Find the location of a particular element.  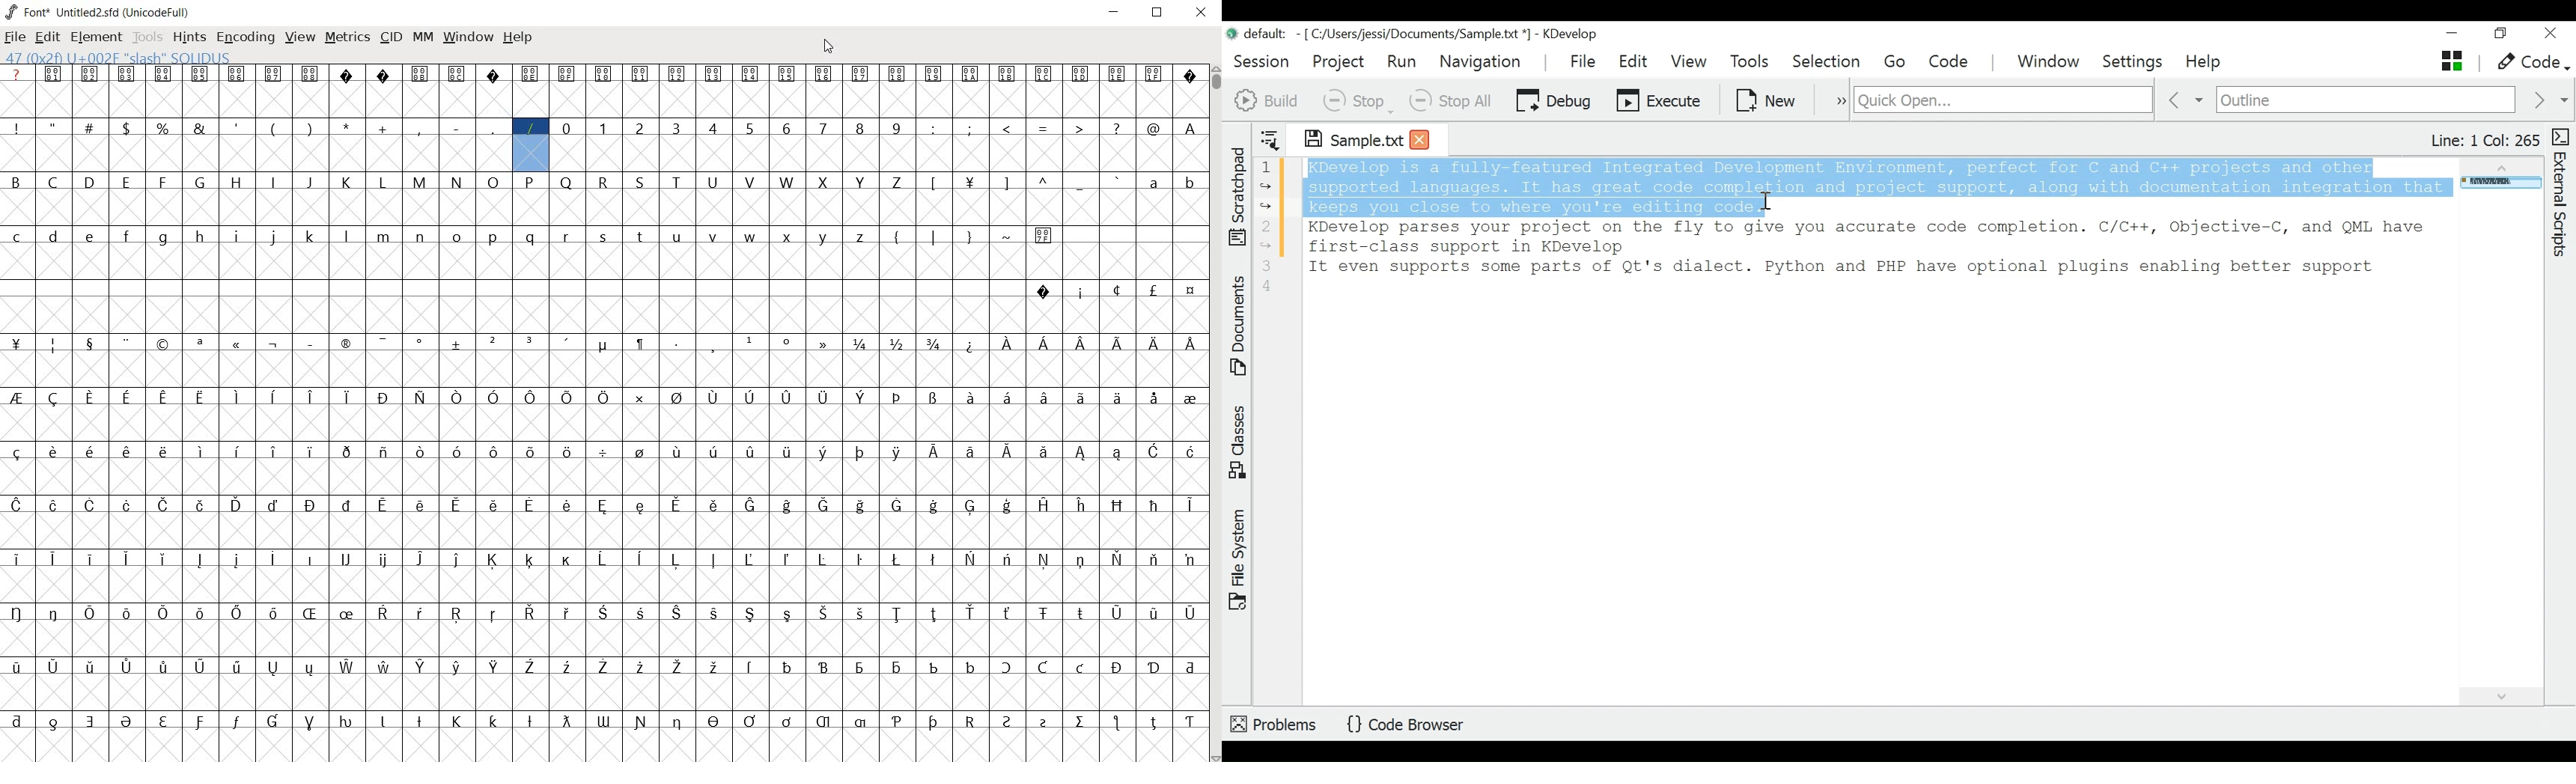

TOOLS is located at coordinates (147, 37).